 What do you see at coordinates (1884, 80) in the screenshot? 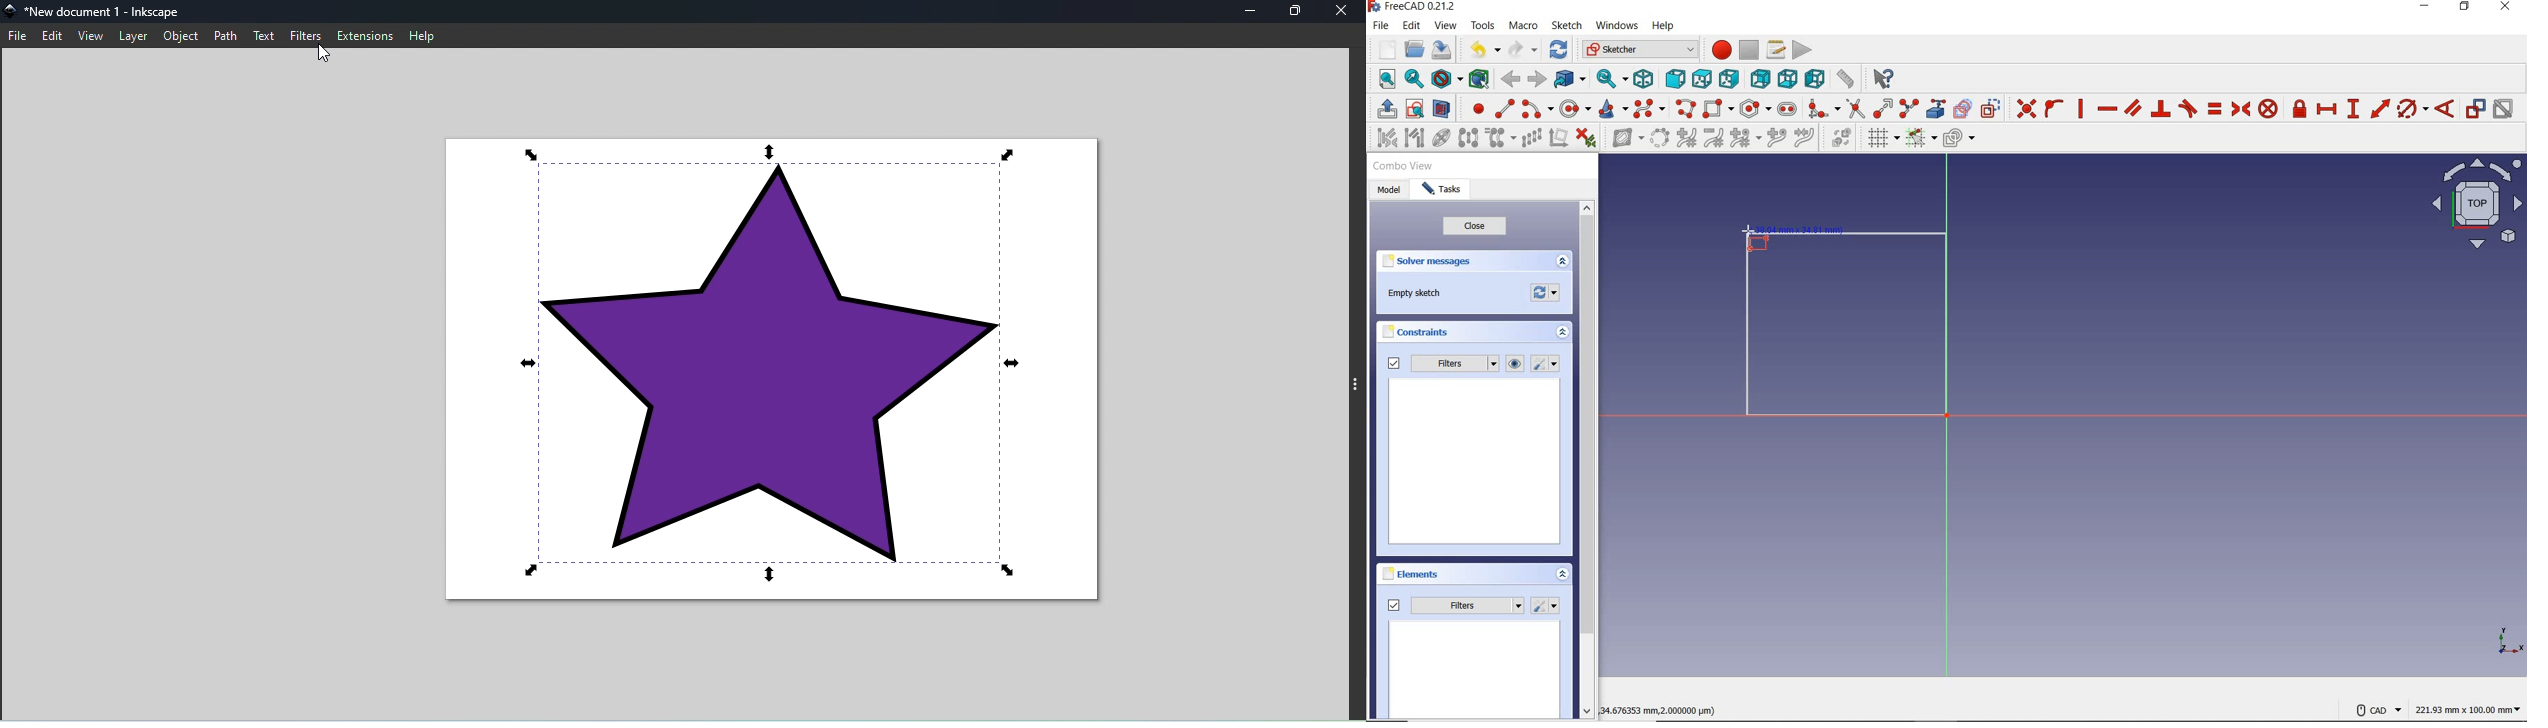
I see `what's this?` at bounding box center [1884, 80].